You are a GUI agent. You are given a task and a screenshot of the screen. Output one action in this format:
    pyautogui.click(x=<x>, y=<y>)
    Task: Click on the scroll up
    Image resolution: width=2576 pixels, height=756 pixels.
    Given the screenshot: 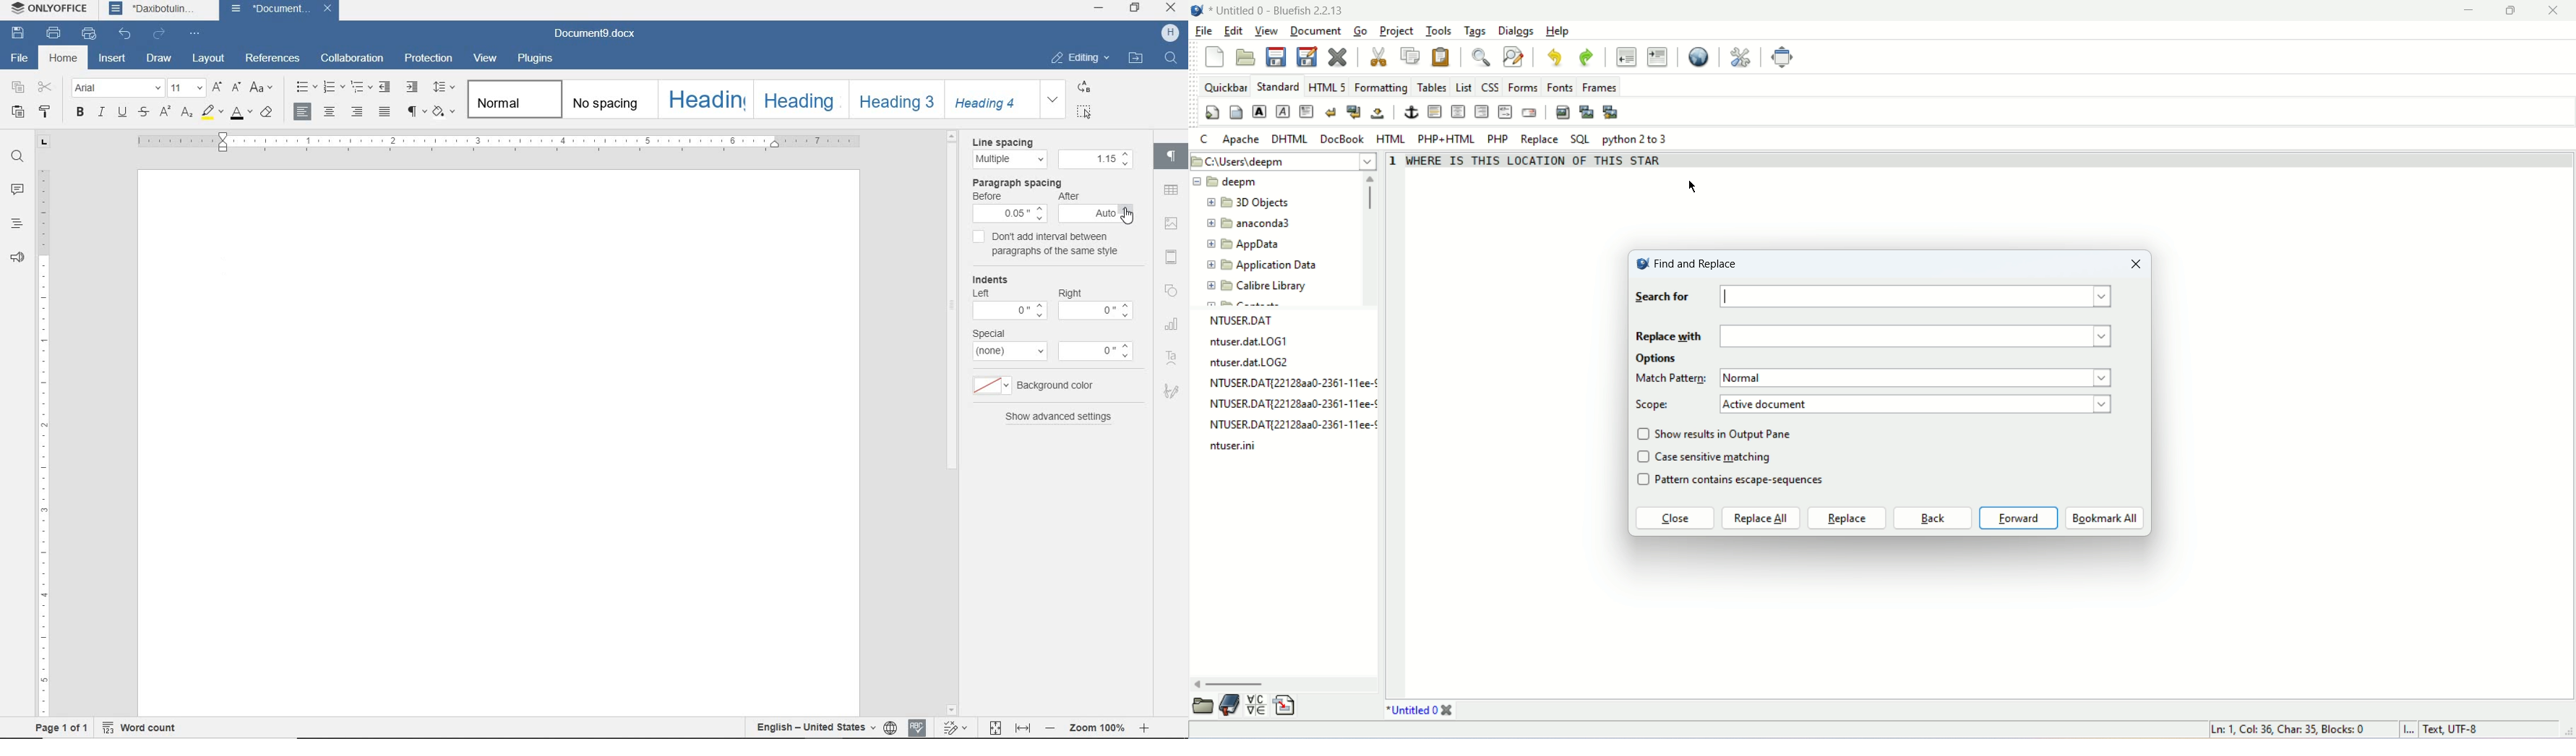 What is the action you would take?
    pyautogui.click(x=954, y=137)
    